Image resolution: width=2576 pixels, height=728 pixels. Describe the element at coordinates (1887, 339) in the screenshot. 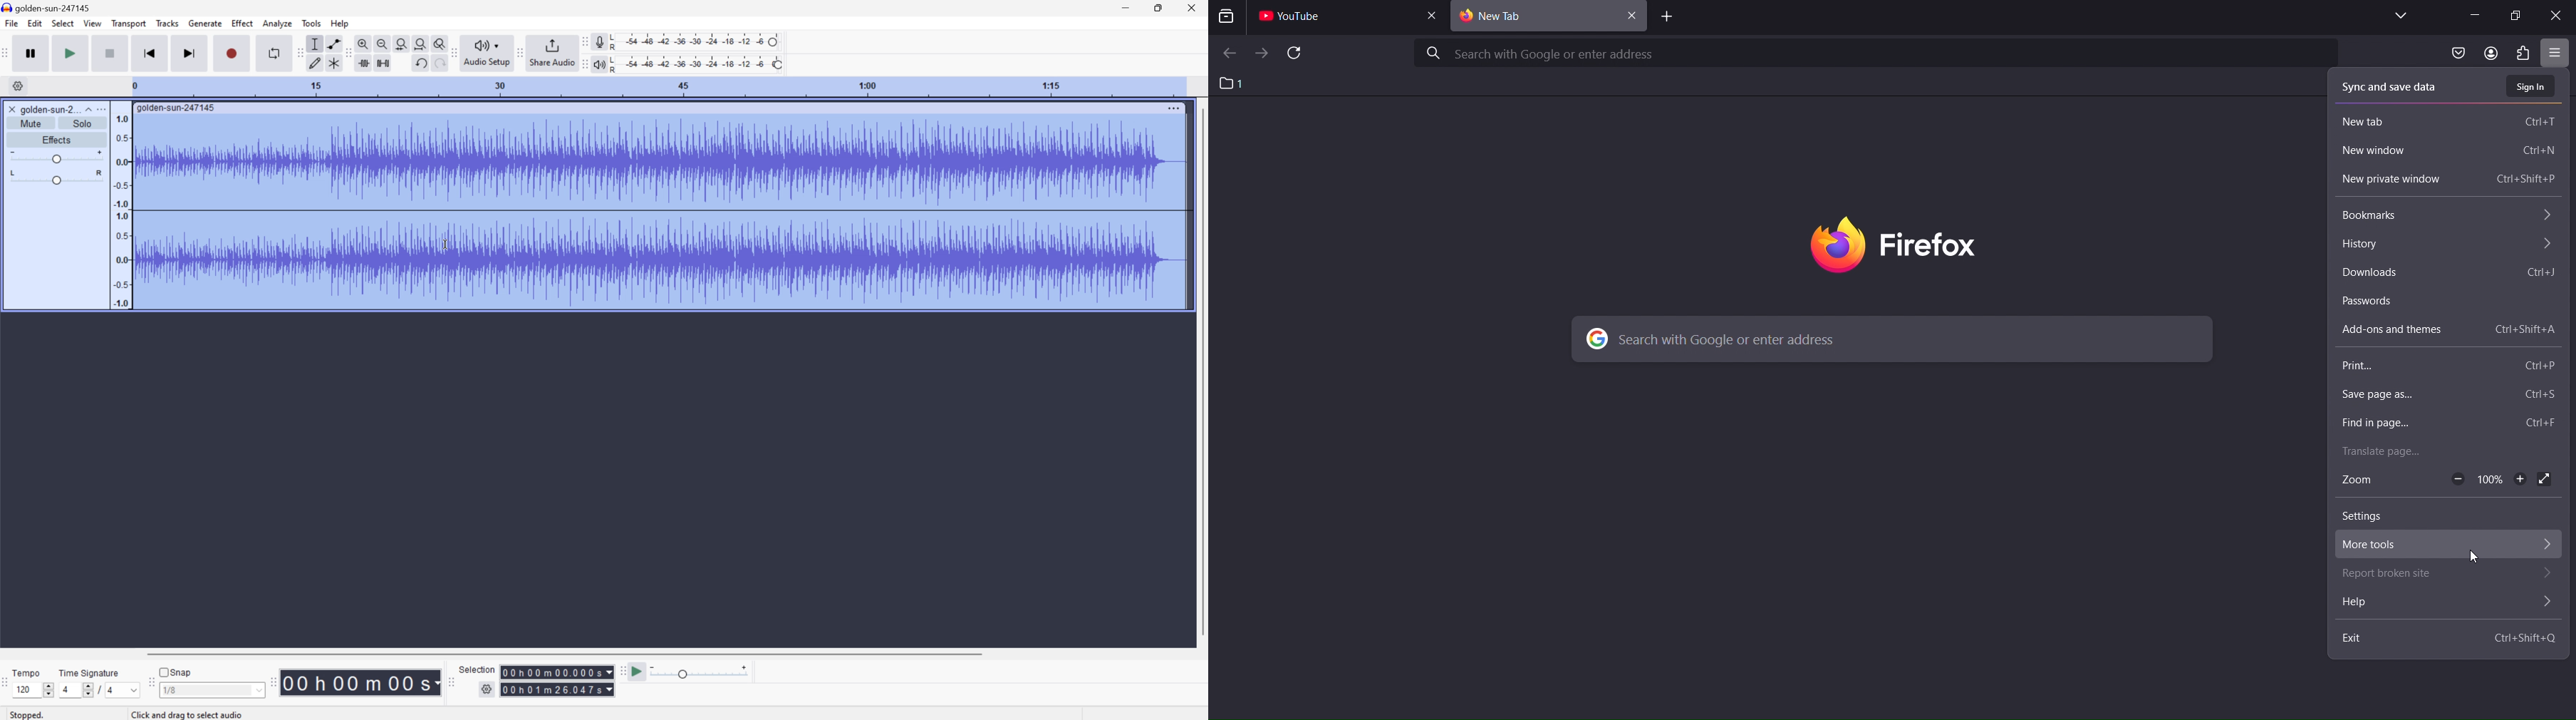

I see `search with Google or enter address` at that location.